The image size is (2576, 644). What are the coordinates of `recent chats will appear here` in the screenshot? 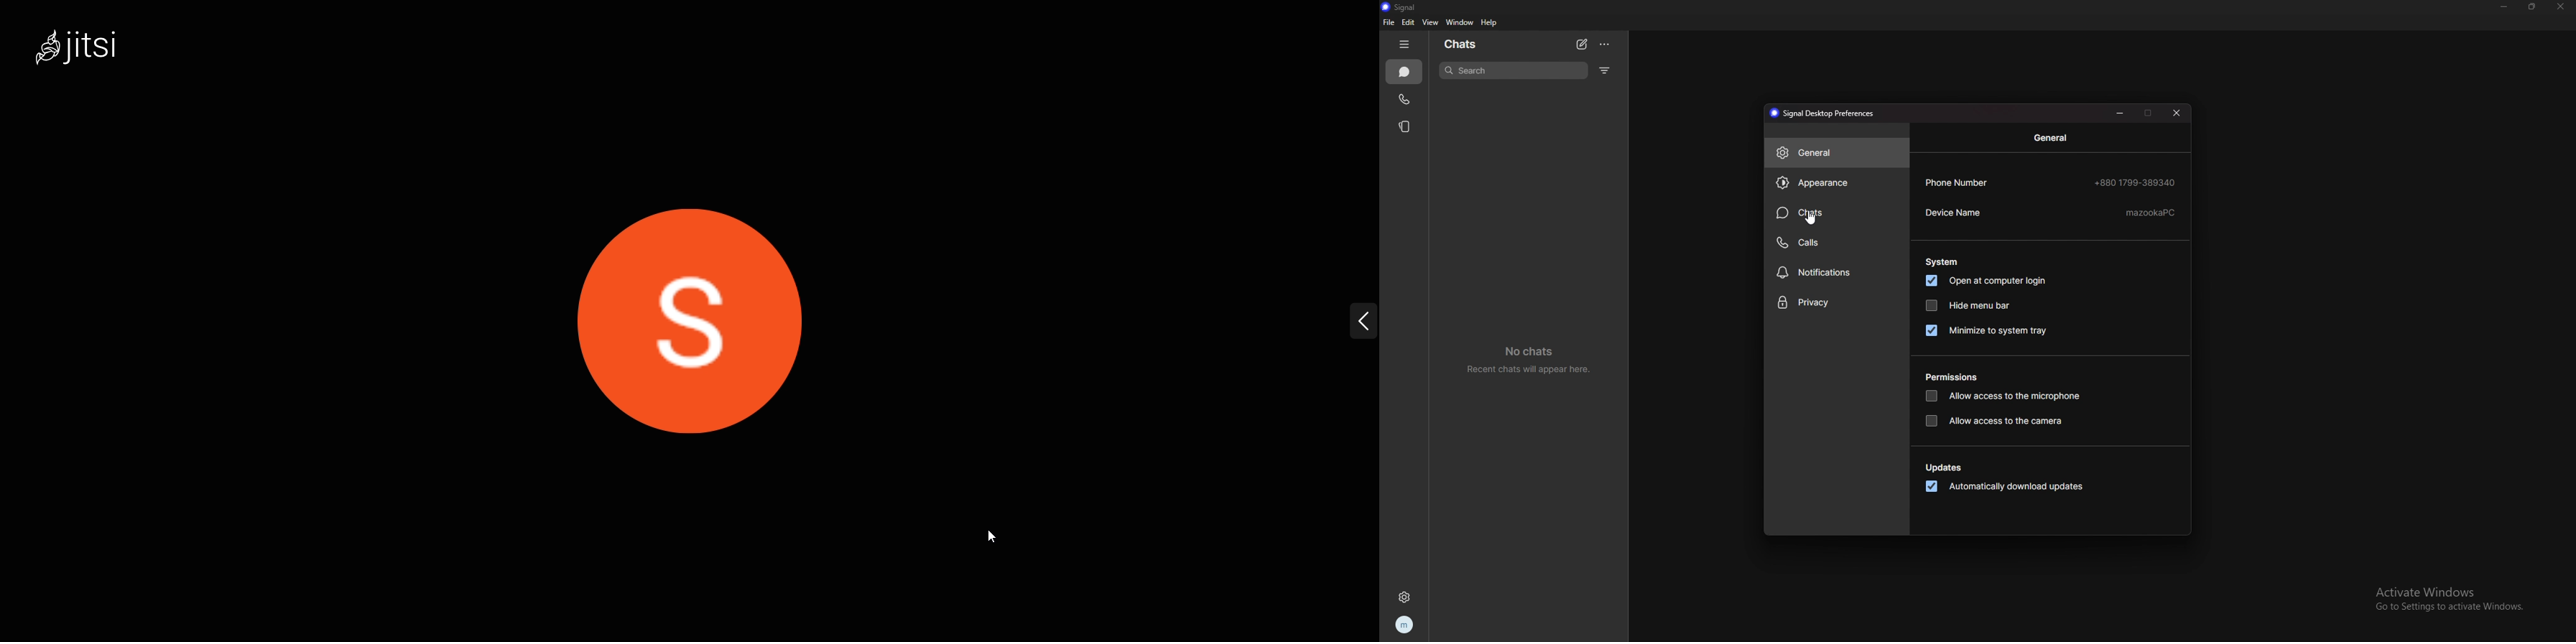 It's located at (1531, 358).